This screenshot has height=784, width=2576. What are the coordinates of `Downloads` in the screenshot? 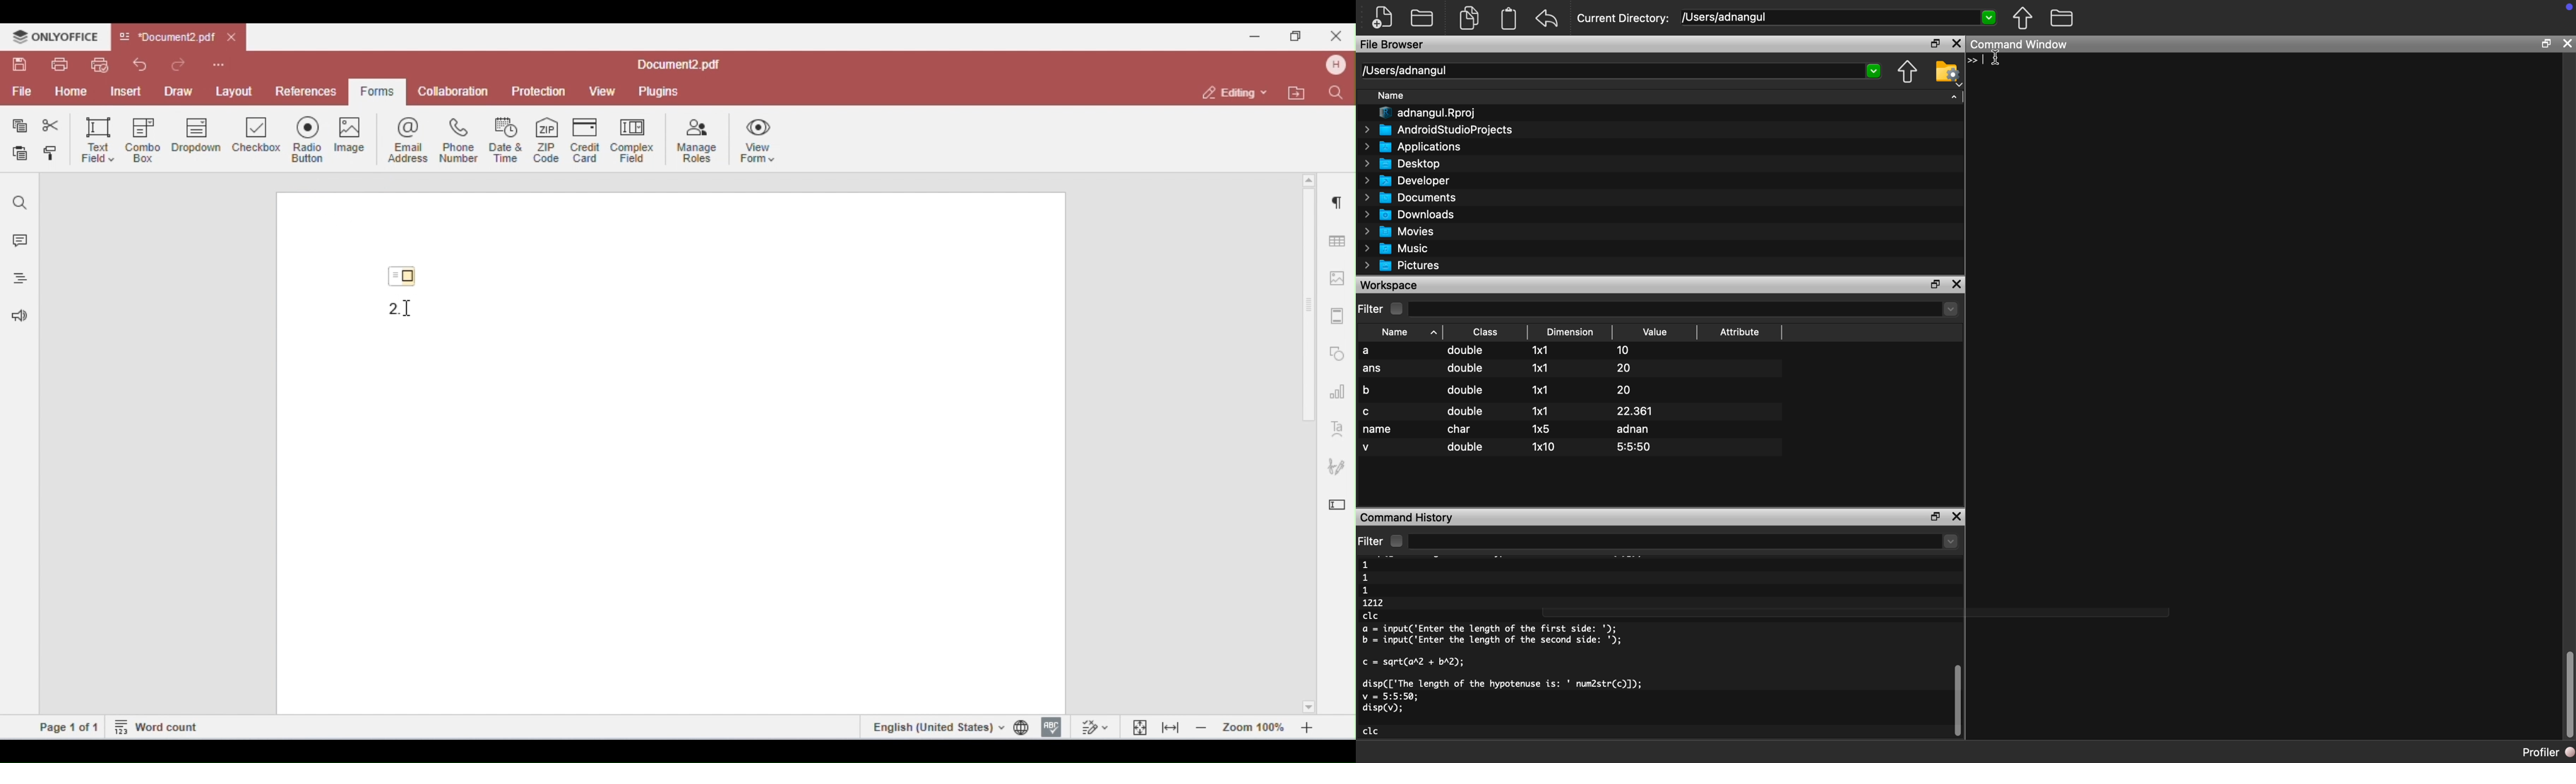 It's located at (1409, 215).